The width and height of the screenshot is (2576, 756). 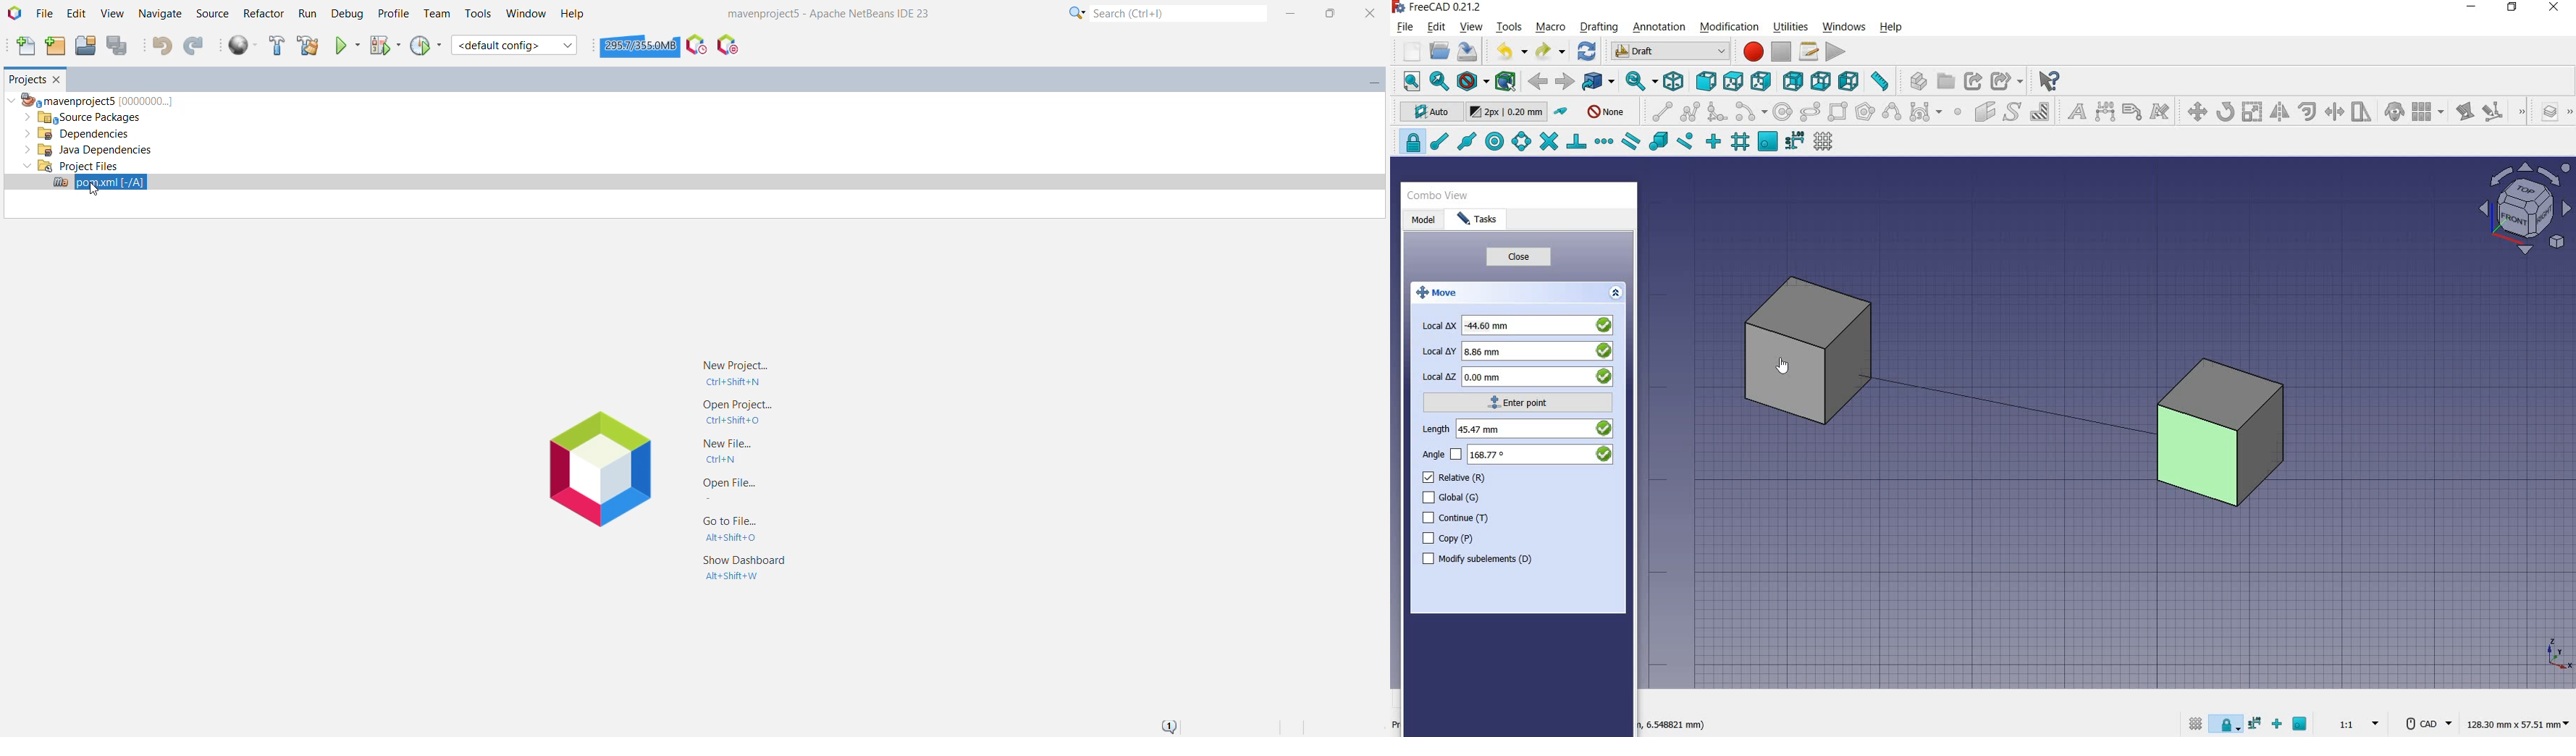 I want to click on annotation, so click(x=1661, y=28).